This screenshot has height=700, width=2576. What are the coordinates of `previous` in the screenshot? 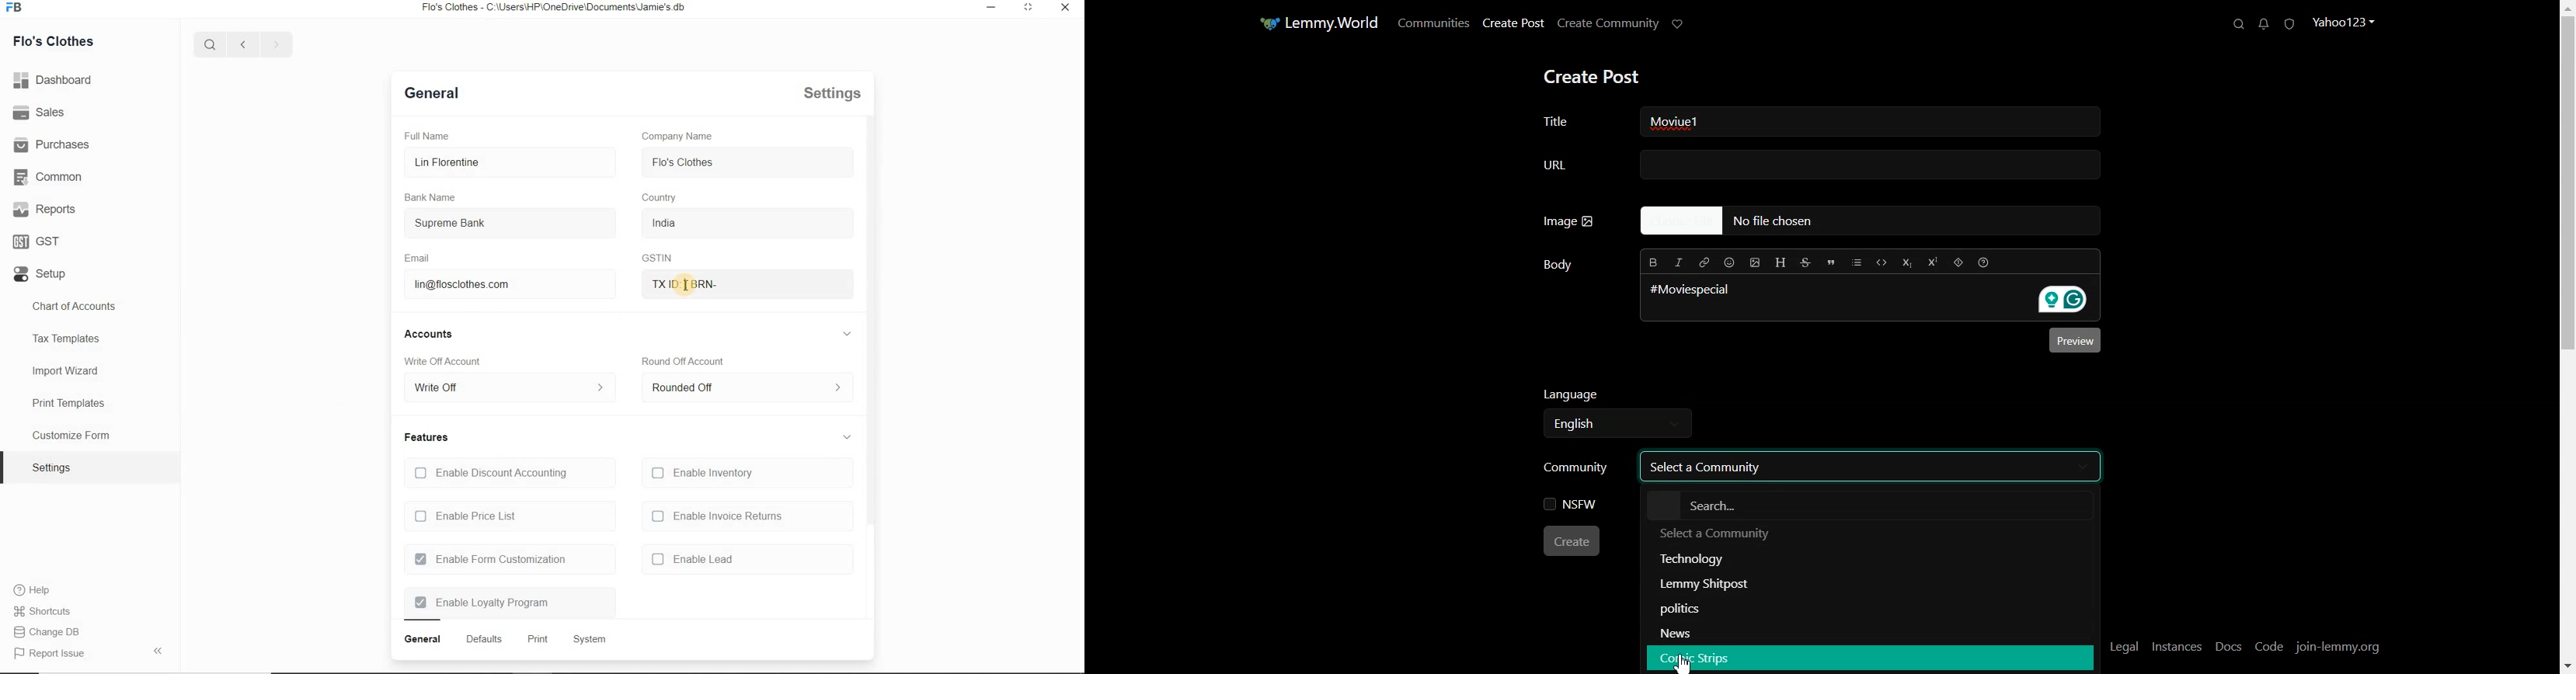 It's located at (242, 45).